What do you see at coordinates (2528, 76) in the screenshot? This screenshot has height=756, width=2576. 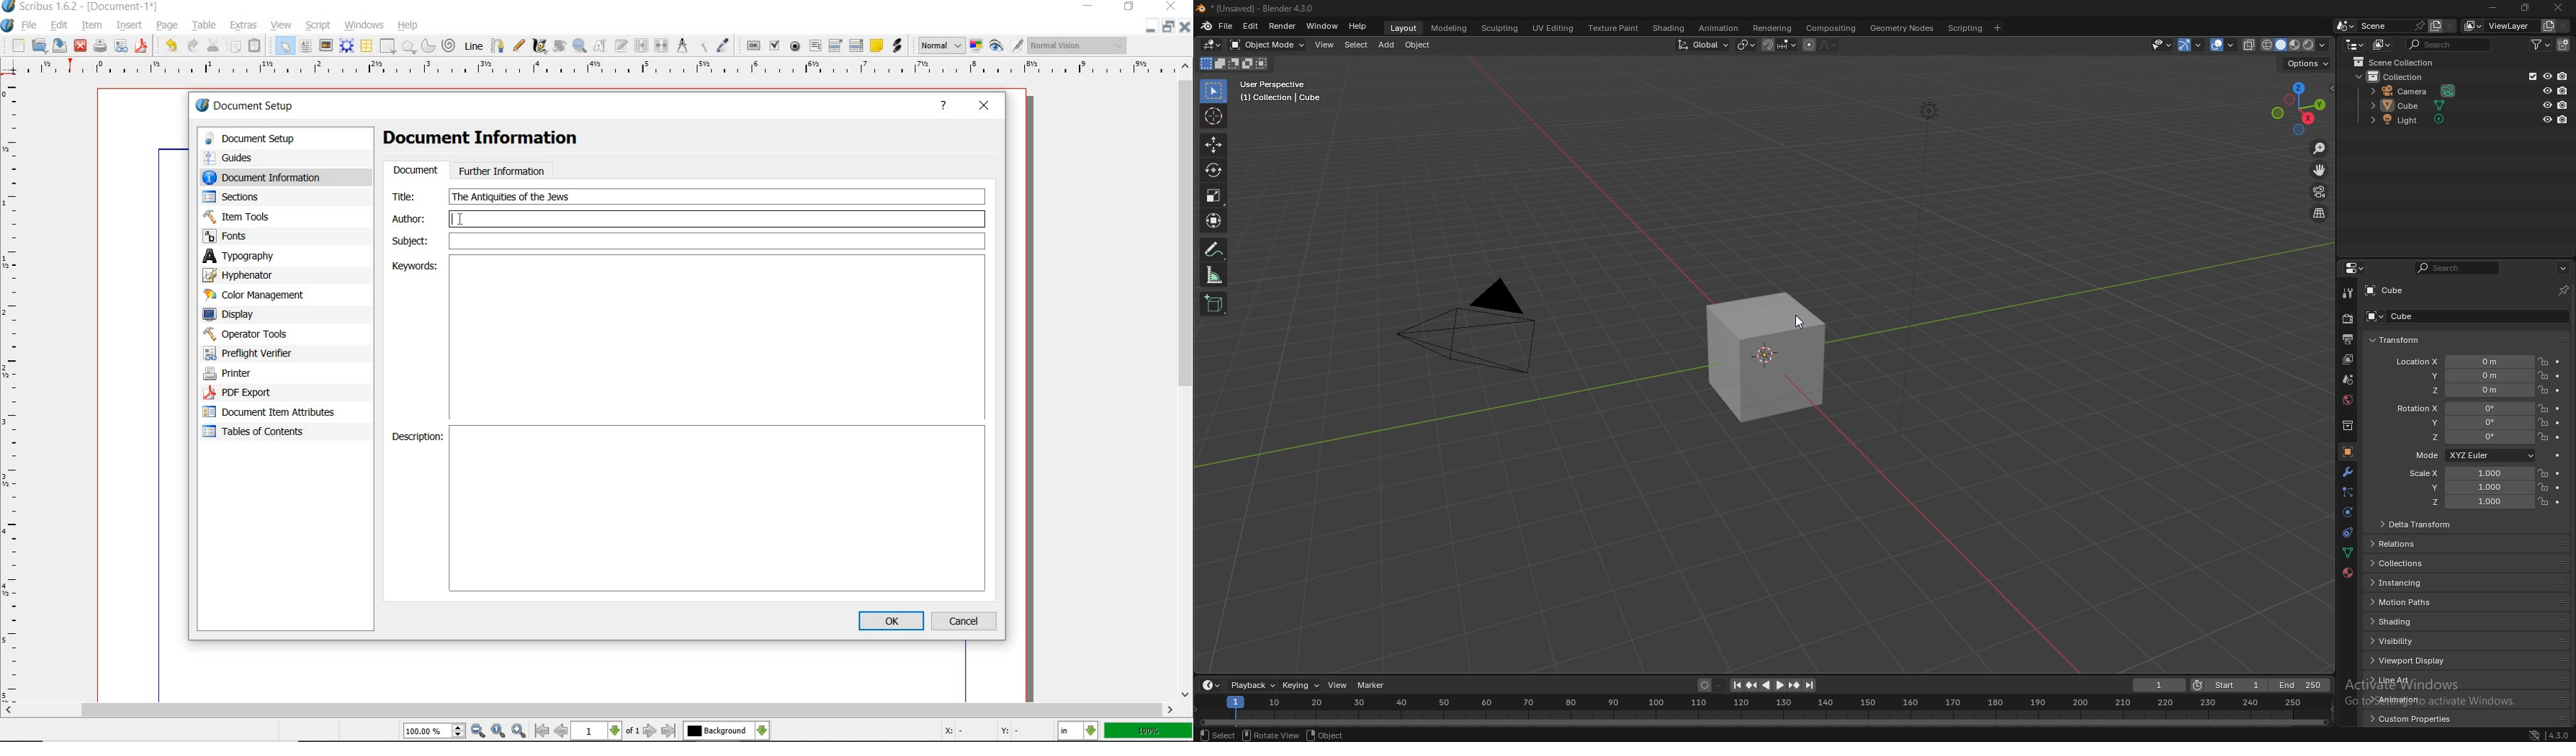 I see `exclude from viewlayer` at bounding box center [2528, 76].